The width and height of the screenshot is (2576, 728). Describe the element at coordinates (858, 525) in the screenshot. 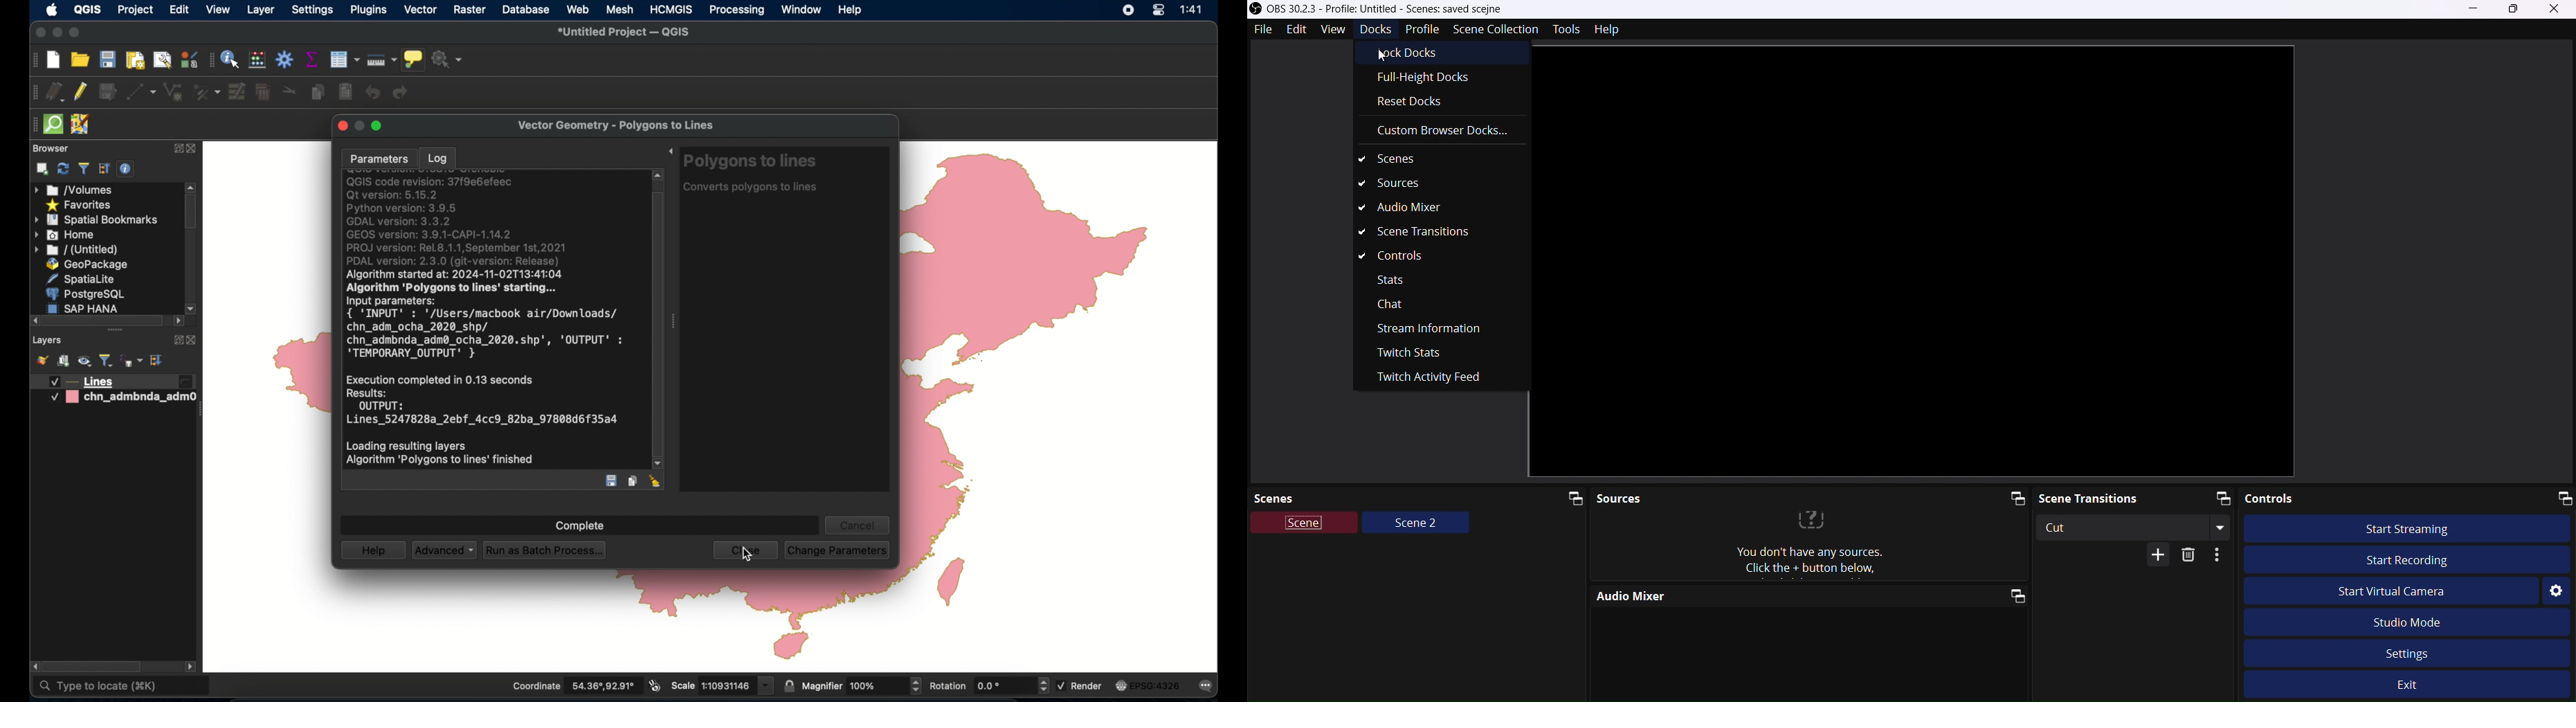

I see `cancel` at that location.